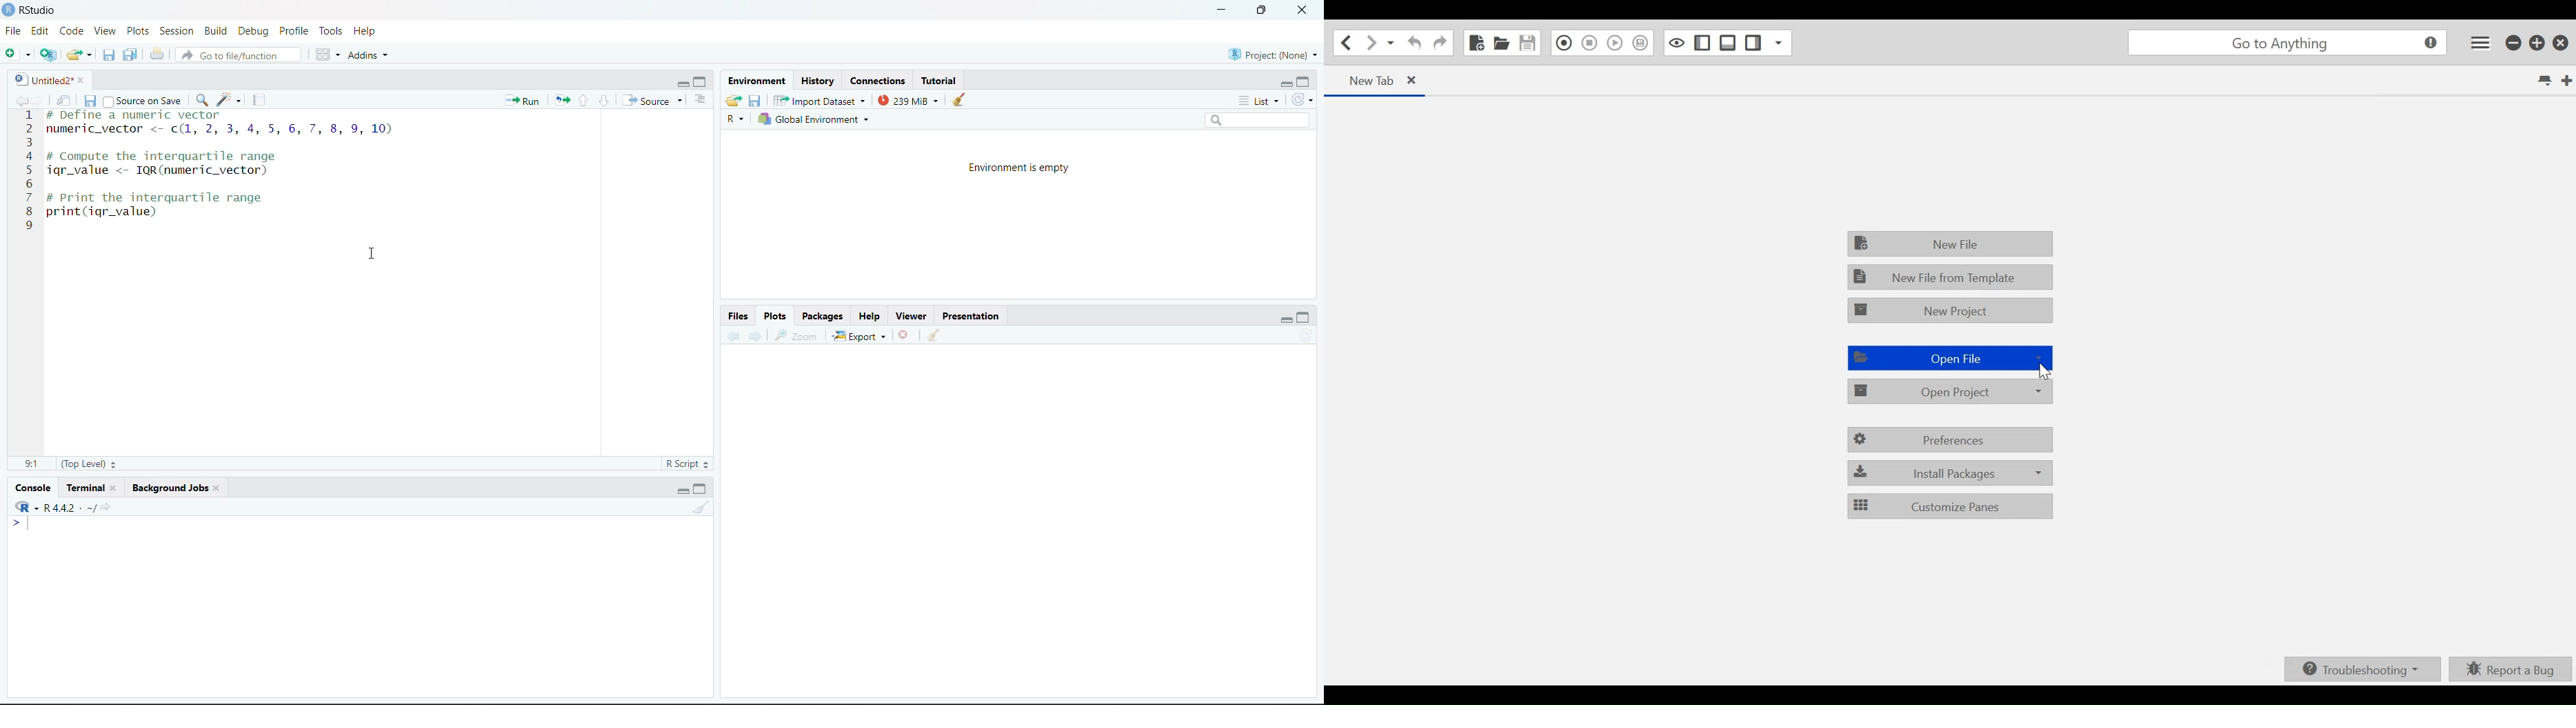 The width and height of the screenshot is (2576, 728). What do you see at coordinates (372, 258) in the screenshot?
I see `Cursor` at bounding box center [372, 258].